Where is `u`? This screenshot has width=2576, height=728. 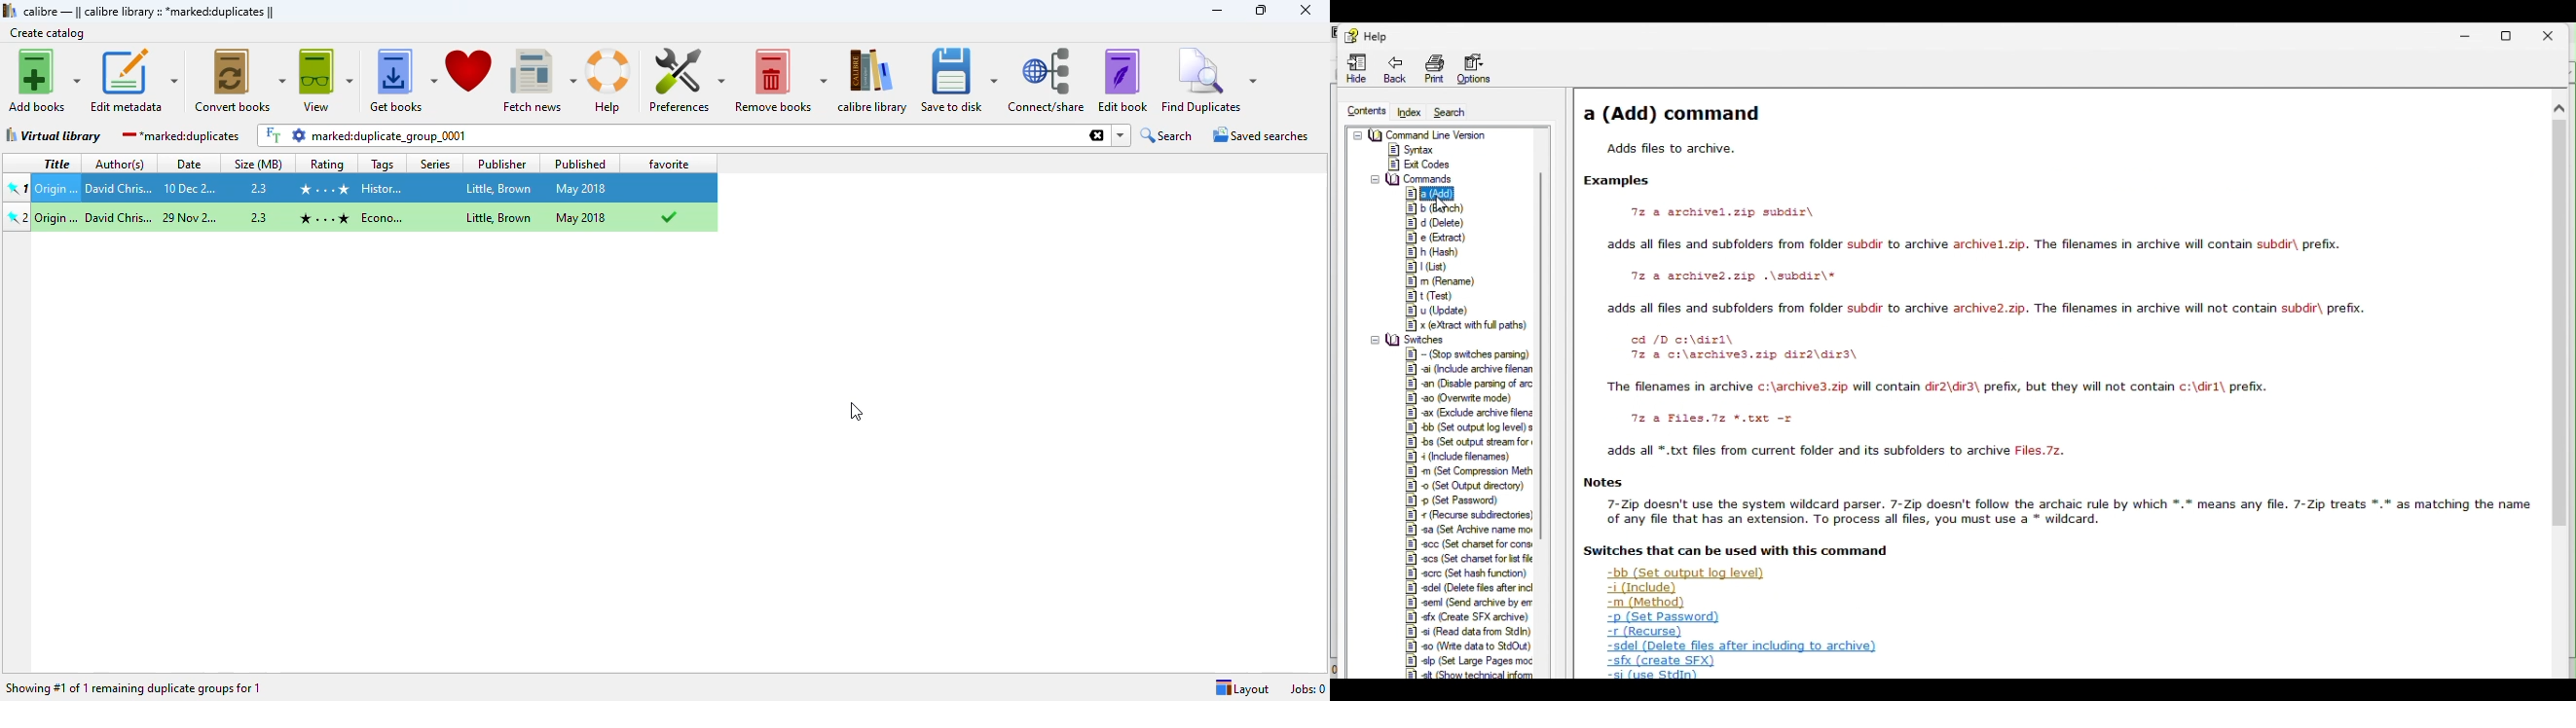 u is located at coordinates (1445, 311).